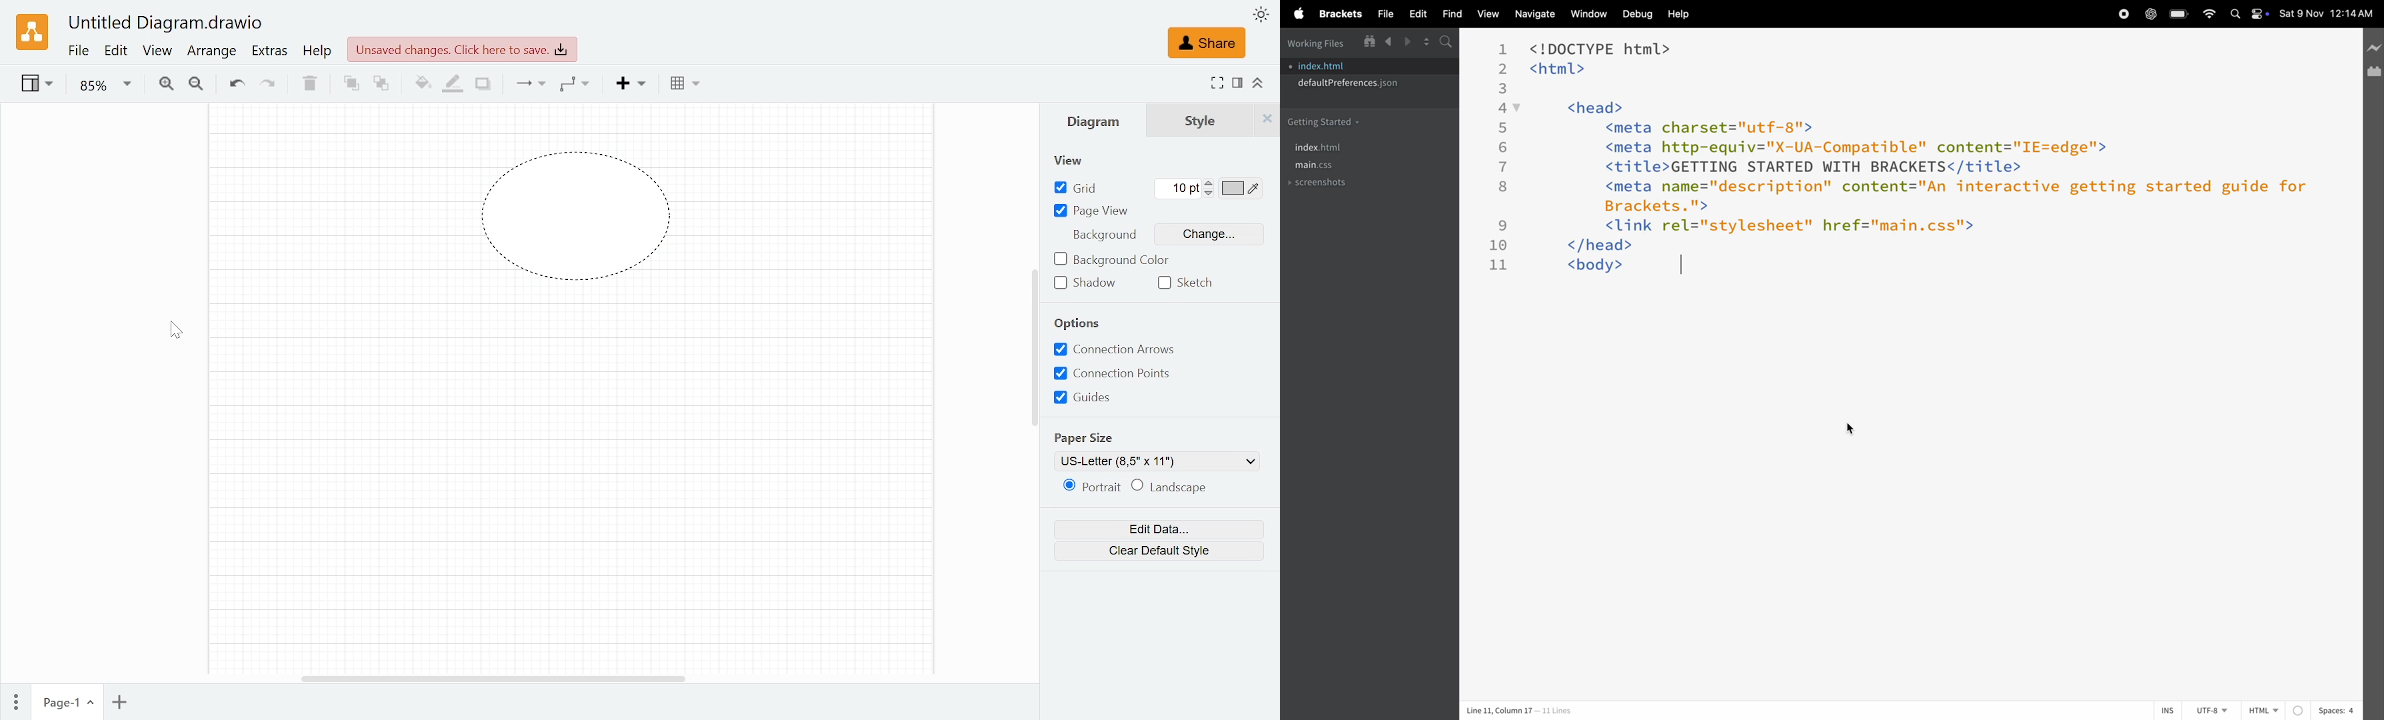 The width and height of the screenshot is (2408, 728). I want to click on view, so click(1486, 15).